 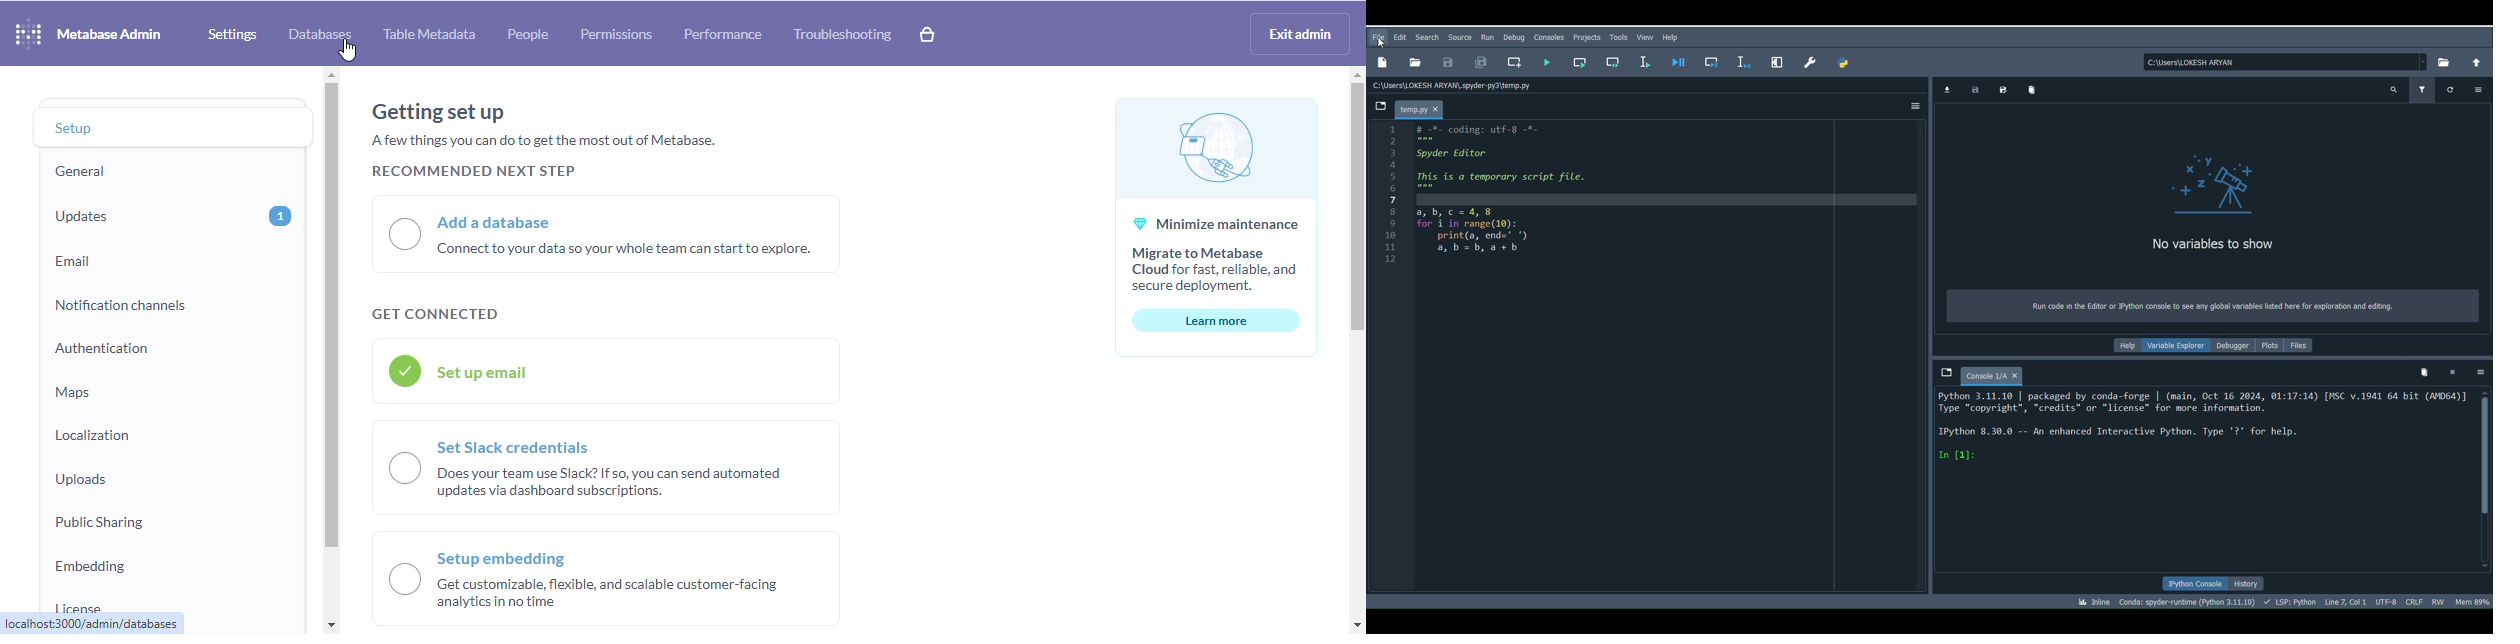 I want to click on Click to toggle between inline and interactive Matplotlib plotting, so click(x=2094, y=601).